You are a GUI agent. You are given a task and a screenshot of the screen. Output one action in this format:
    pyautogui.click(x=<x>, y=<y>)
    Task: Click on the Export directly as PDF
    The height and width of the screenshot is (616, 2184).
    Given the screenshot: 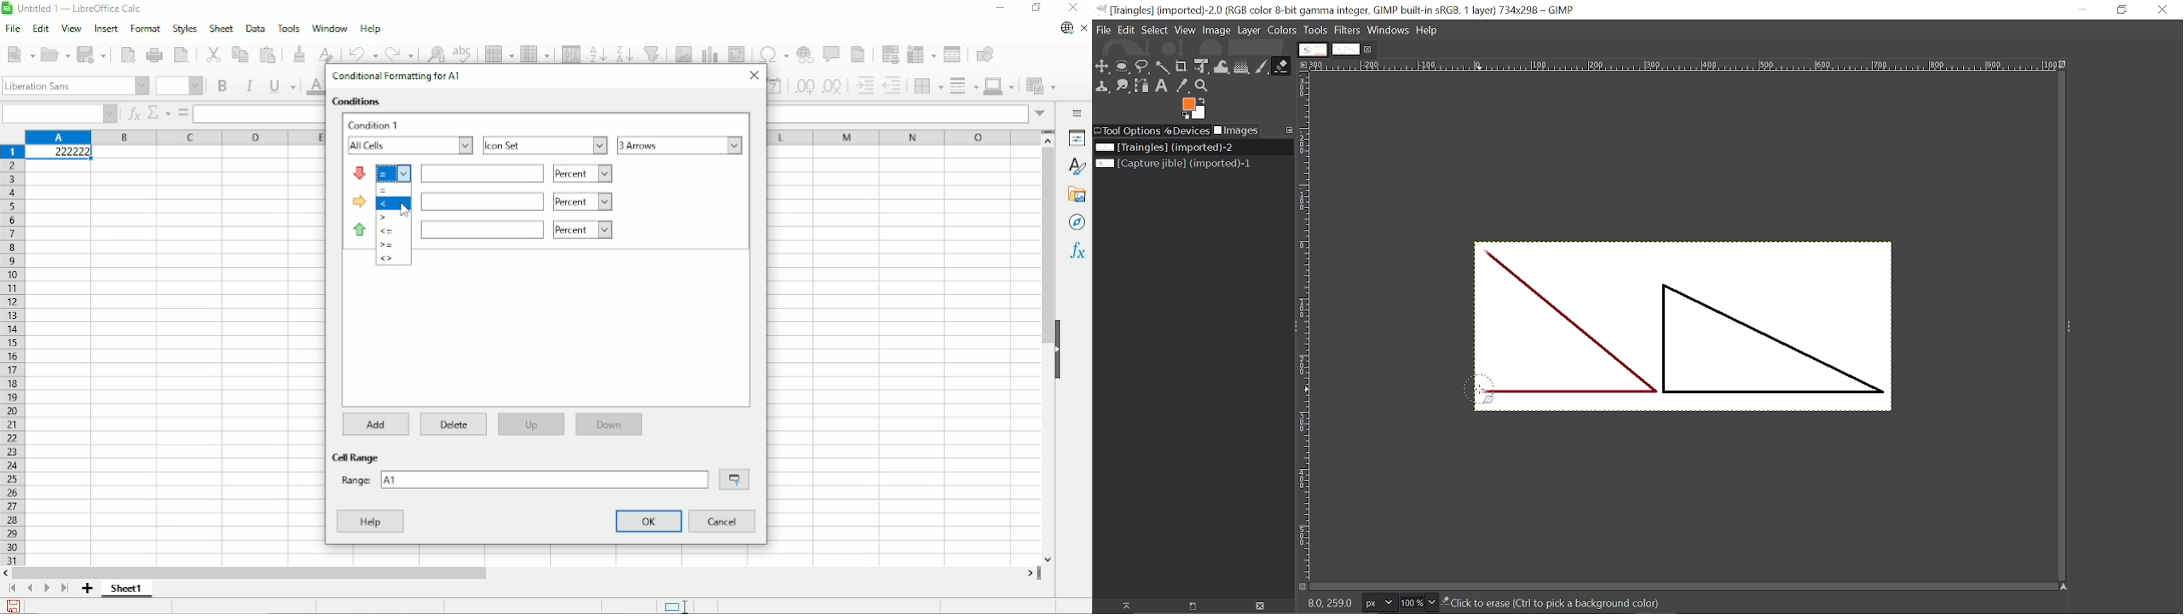 What is the action you would take?
    pyautogui.click(x=128, y=55)
    